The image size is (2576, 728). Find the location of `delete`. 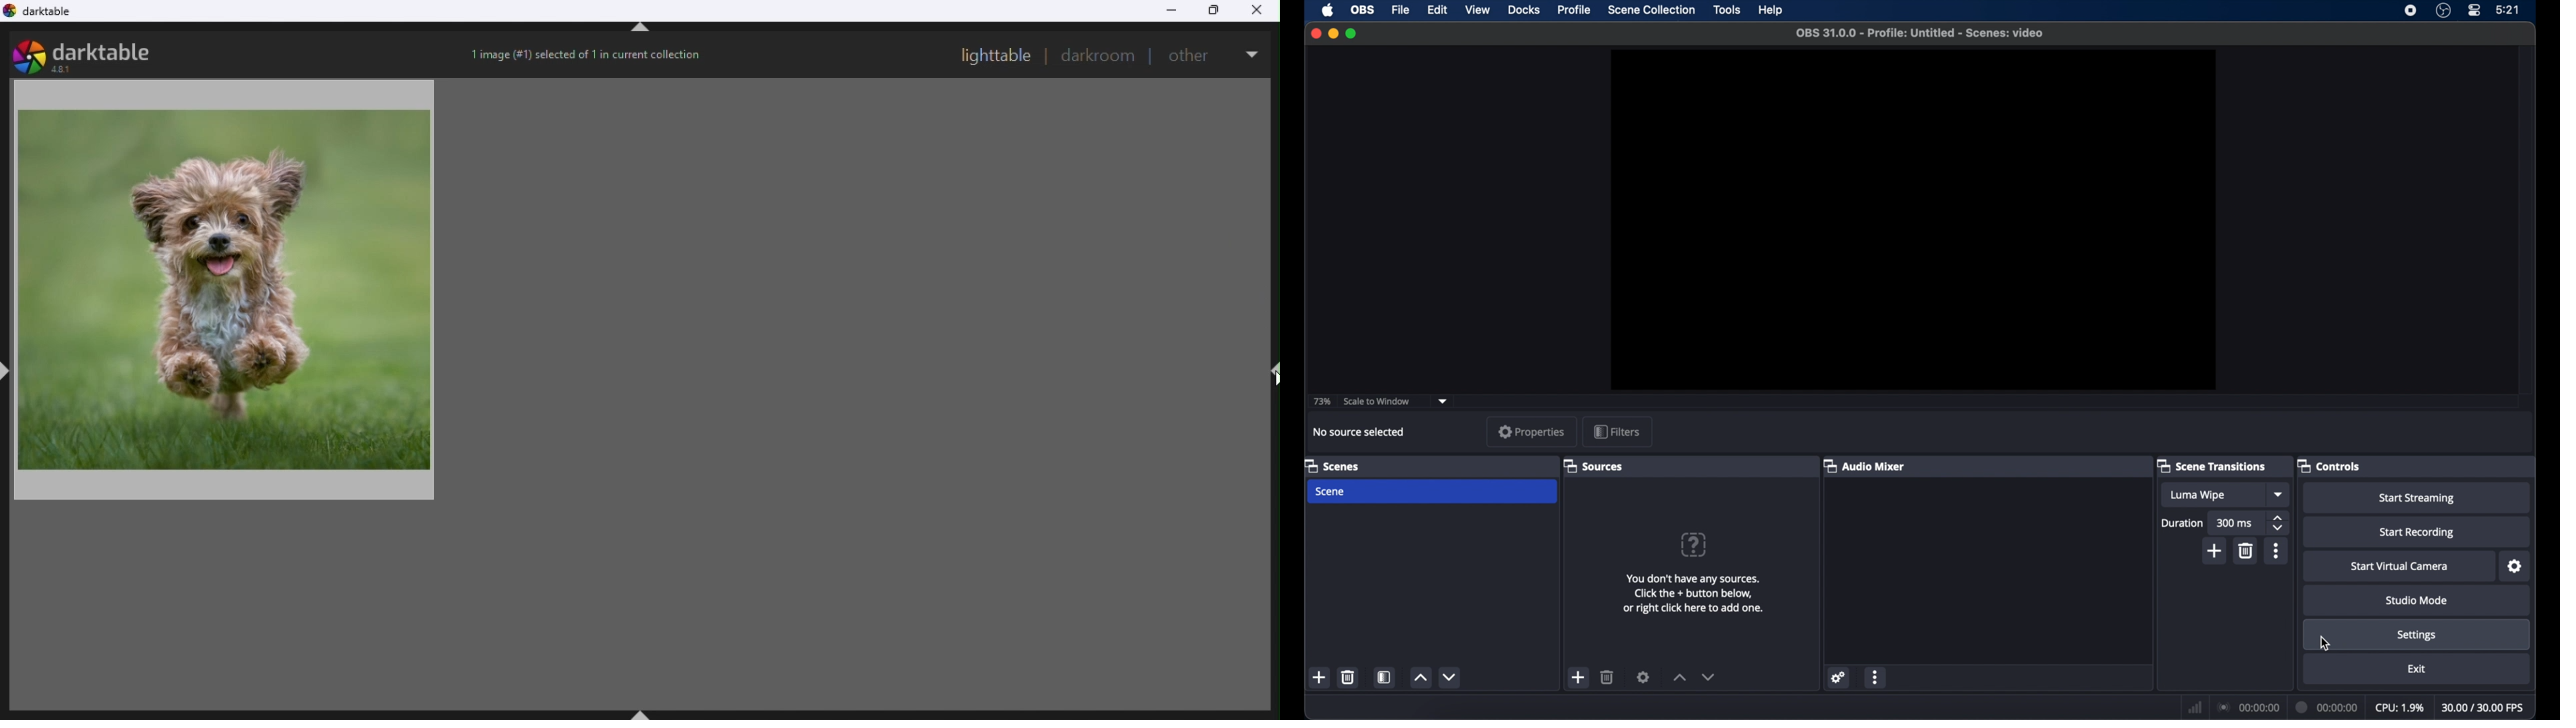

delete is located at coordinates (2247, 551).